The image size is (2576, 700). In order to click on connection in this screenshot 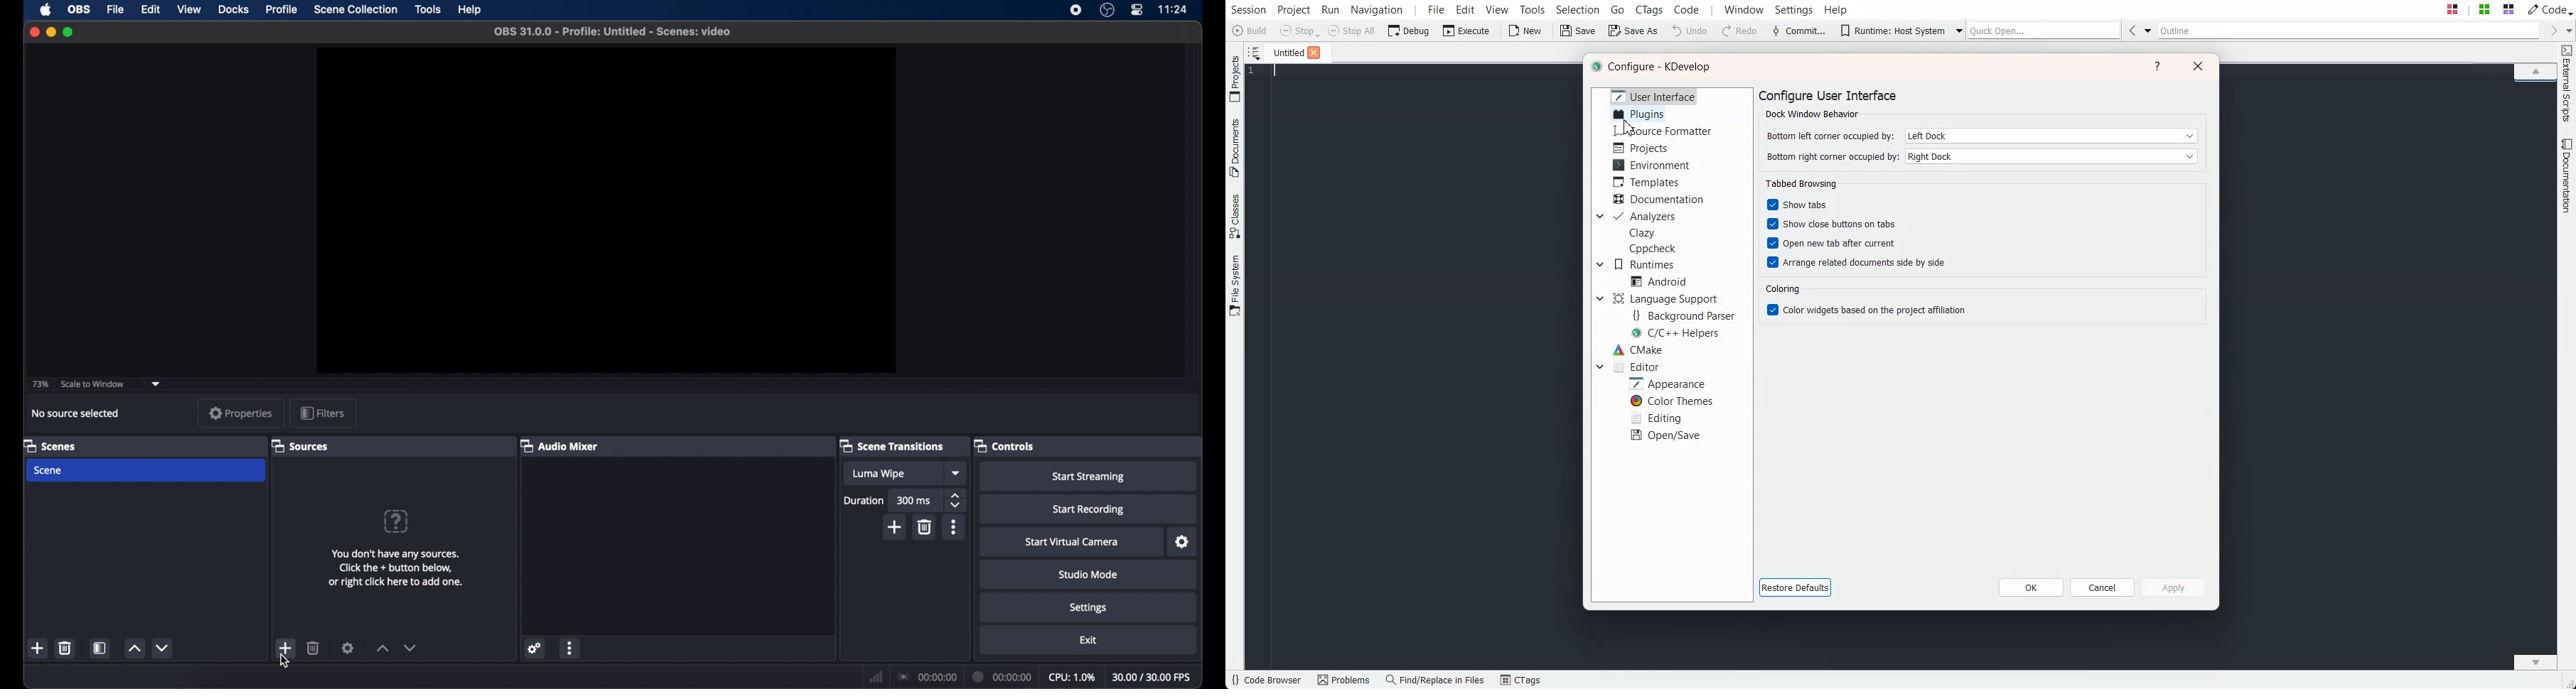, I will do `click(926, 678)`.